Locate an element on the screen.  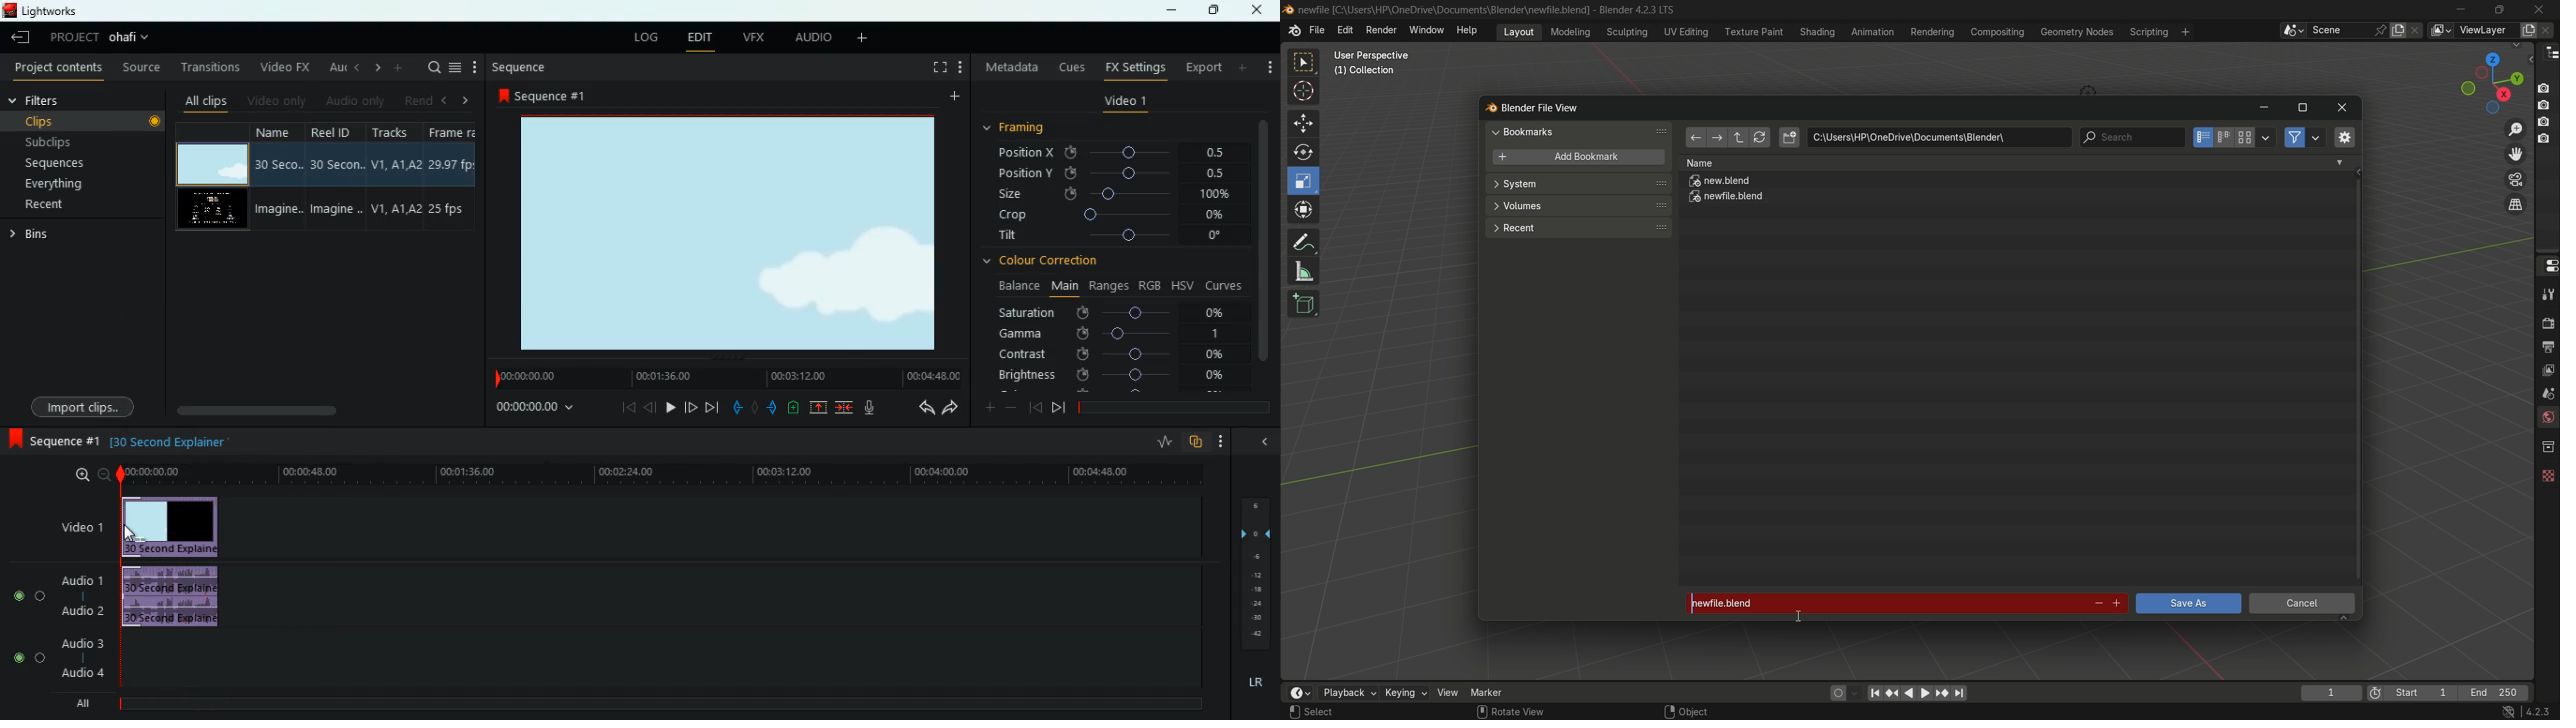
back is located at coordinates (1034, 406).